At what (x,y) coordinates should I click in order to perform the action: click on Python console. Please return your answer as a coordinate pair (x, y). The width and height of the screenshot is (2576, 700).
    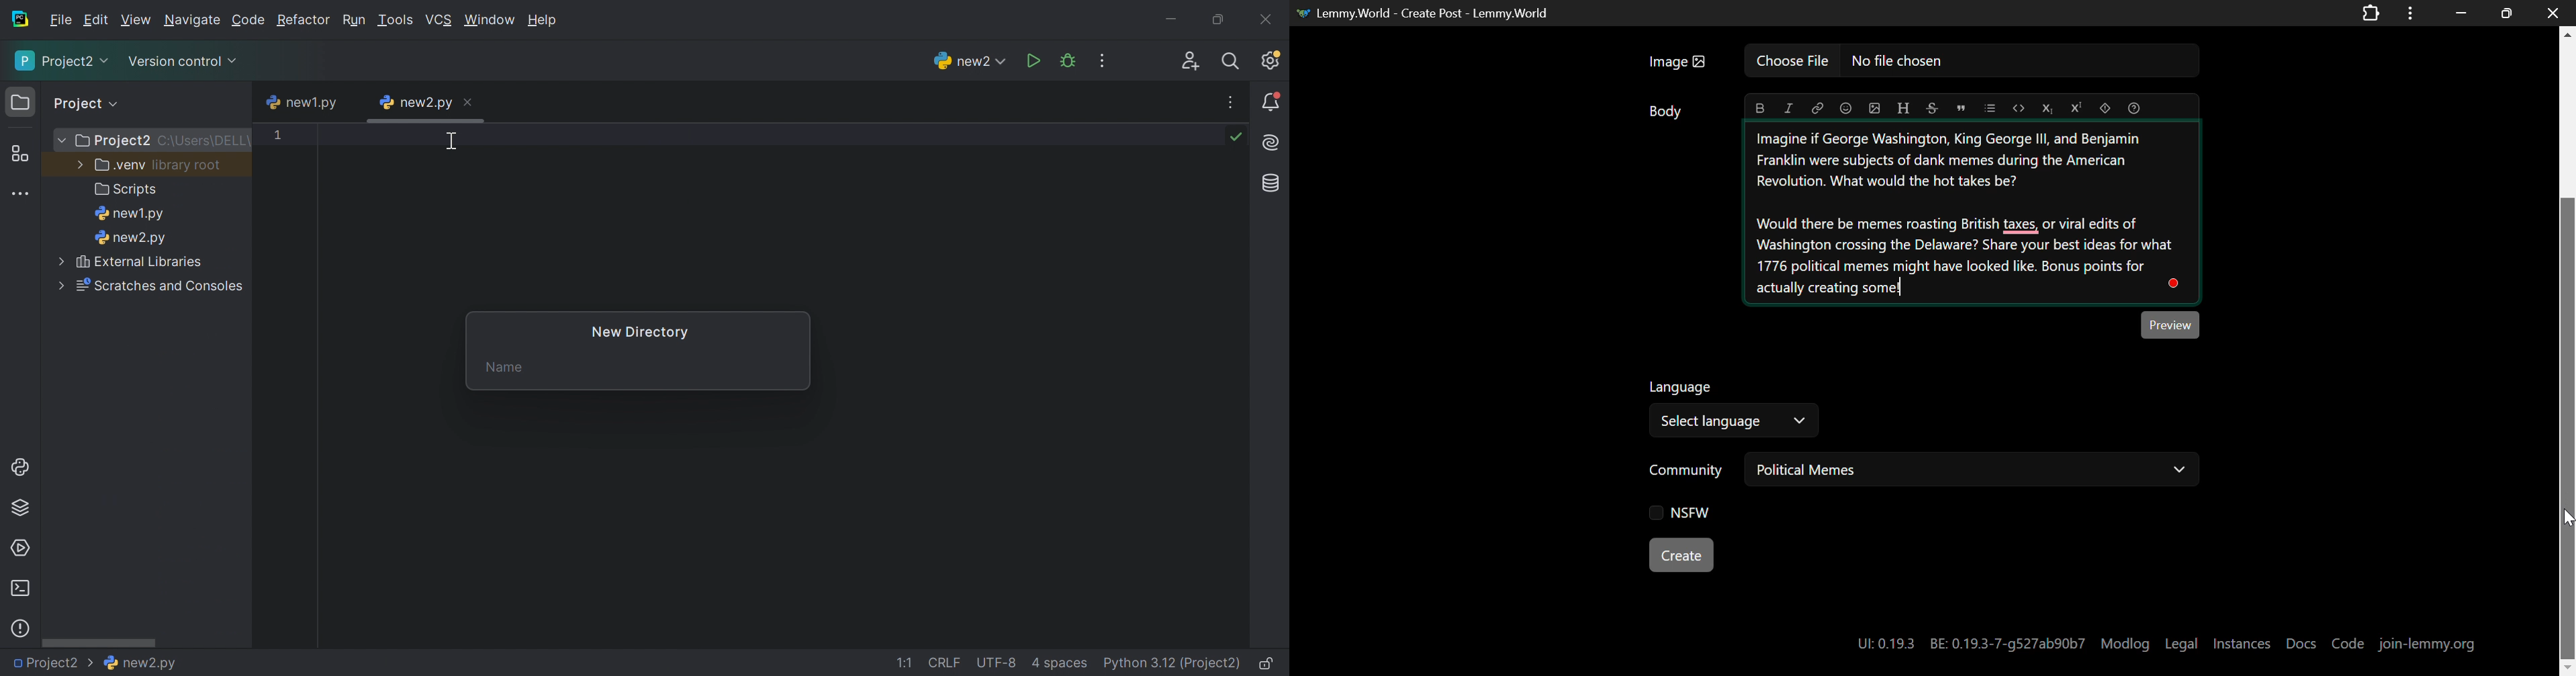
    Looking at the image, I should click on (18, 467).